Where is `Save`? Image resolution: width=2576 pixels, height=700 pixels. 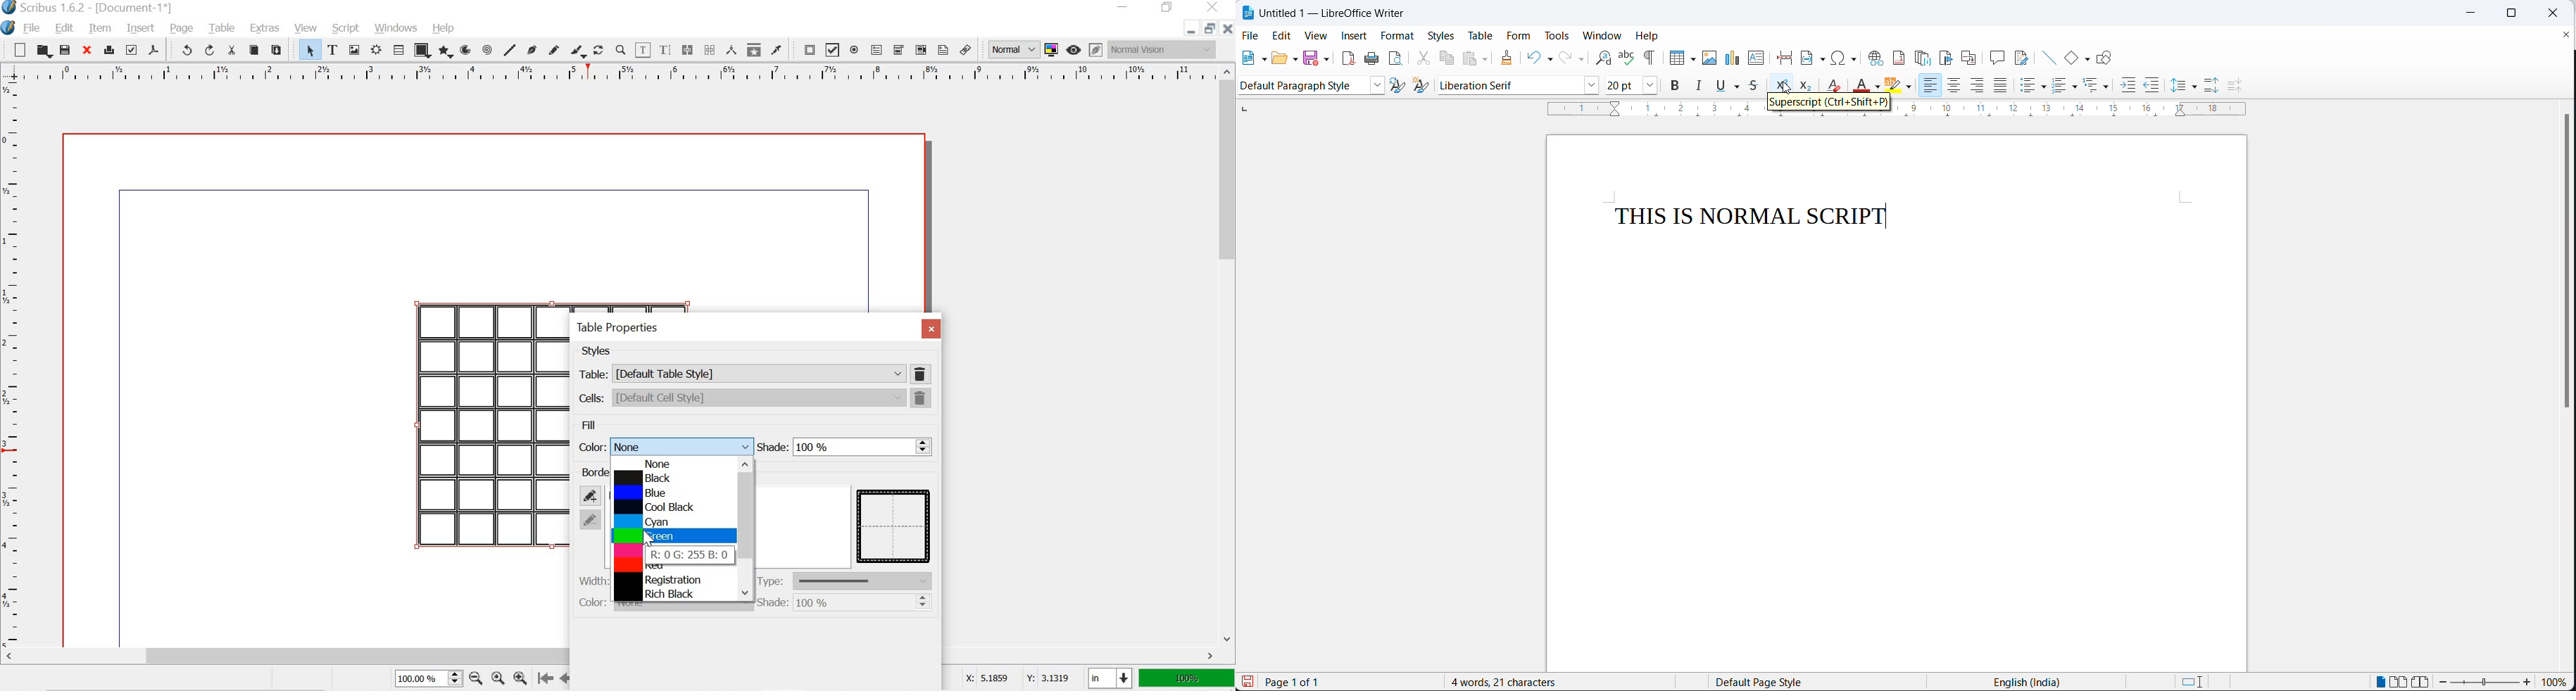 Save is located at coordinates (1246, 682).